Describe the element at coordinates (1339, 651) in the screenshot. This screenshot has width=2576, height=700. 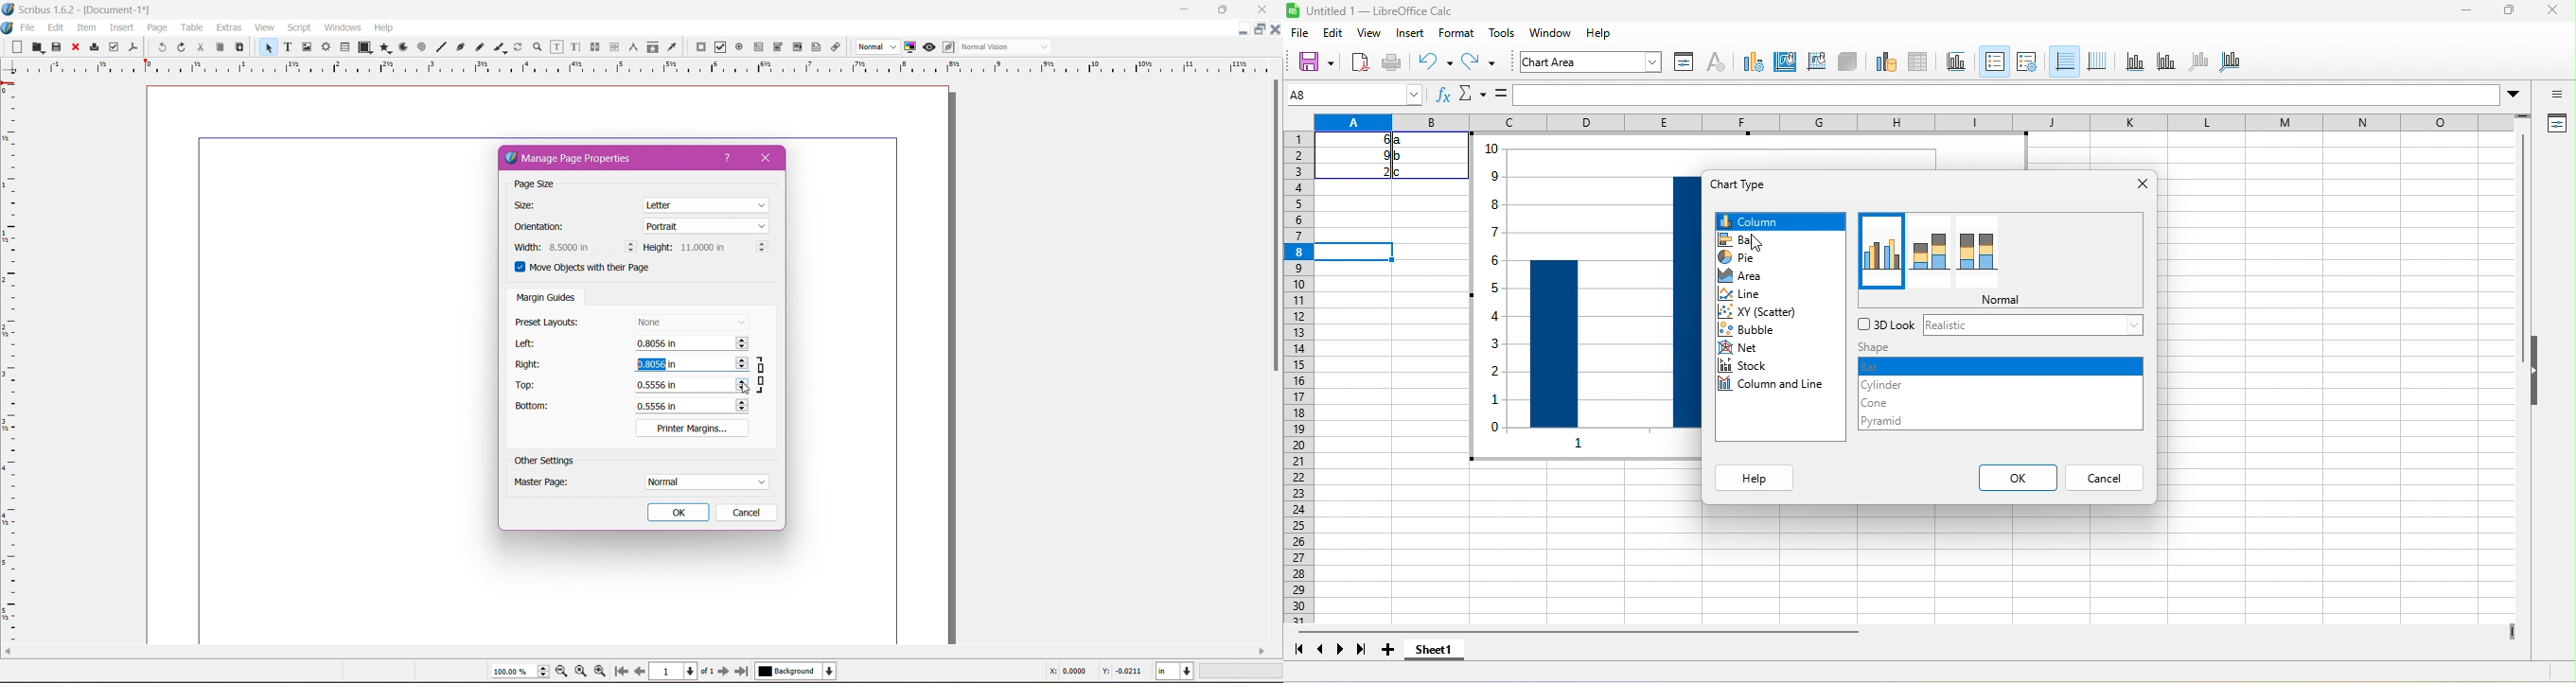
I see `next sheet` at that location.